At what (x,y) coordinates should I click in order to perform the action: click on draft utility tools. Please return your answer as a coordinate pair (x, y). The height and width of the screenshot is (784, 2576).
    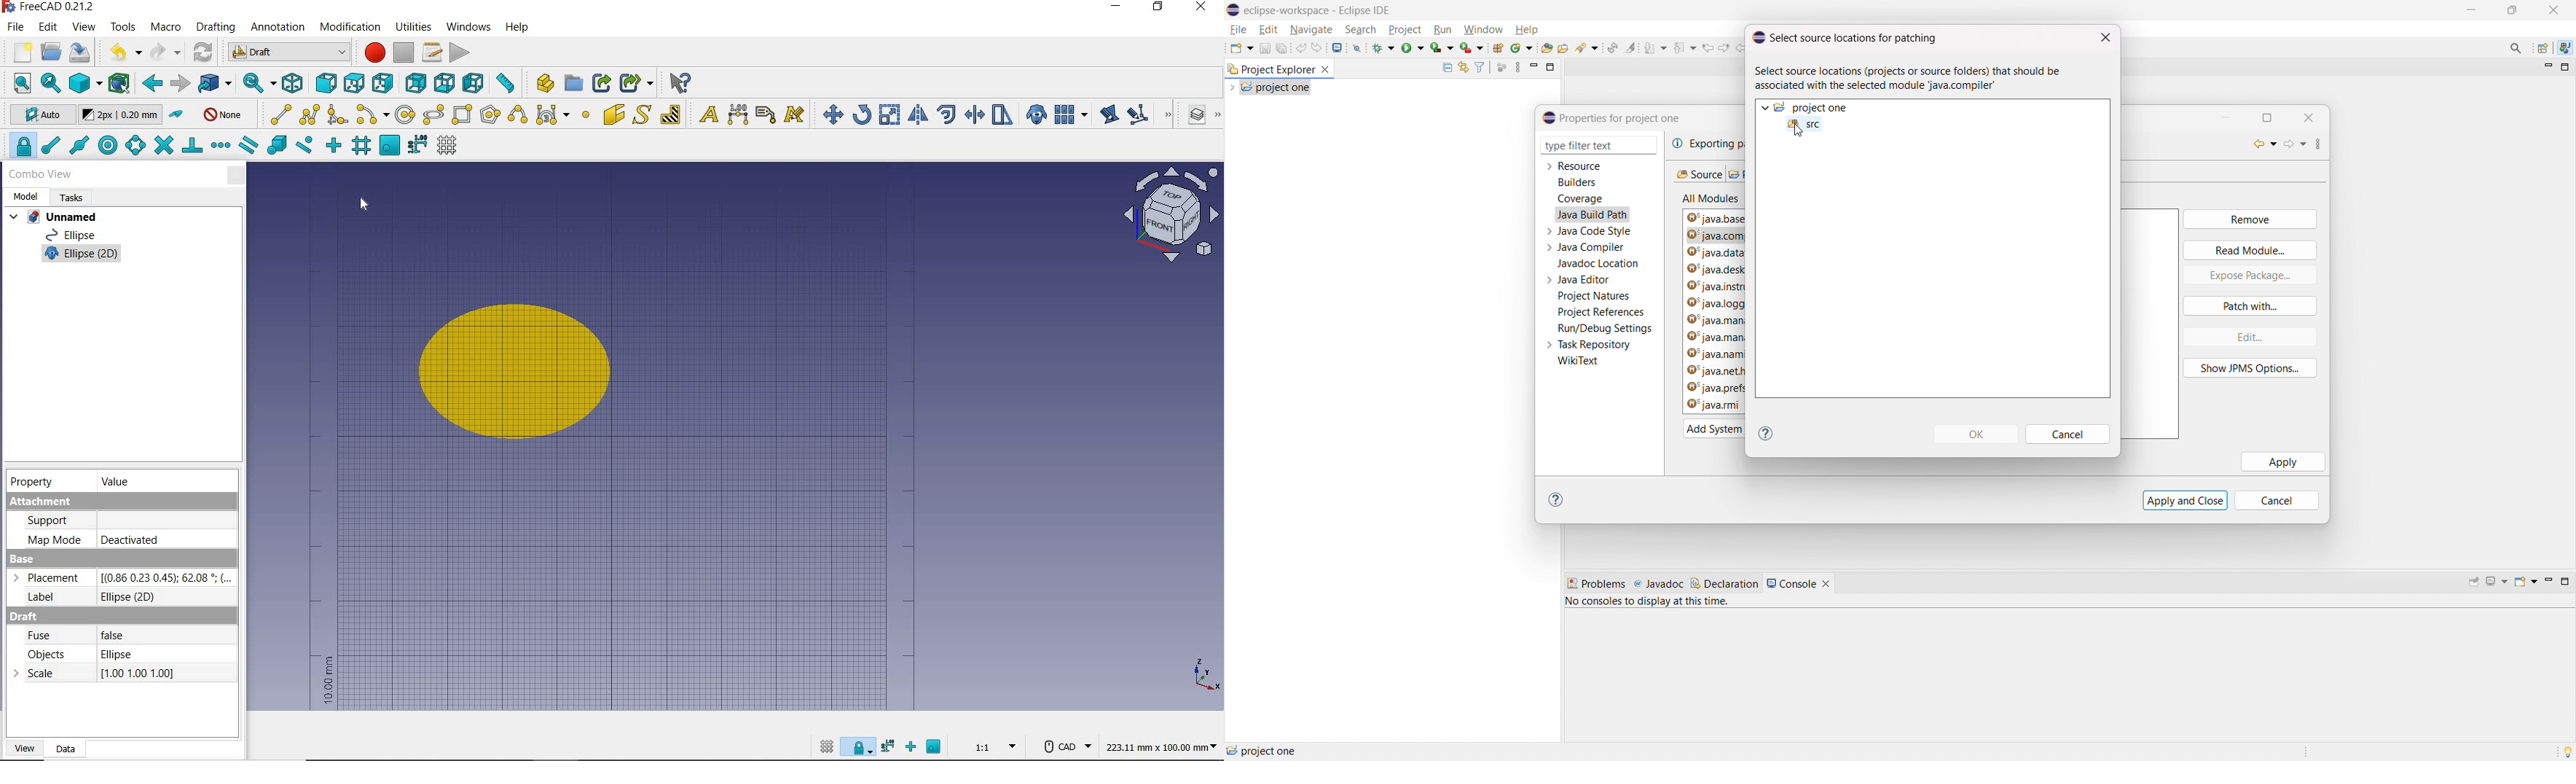
    Looking at the image, I should click on (1217, 117).